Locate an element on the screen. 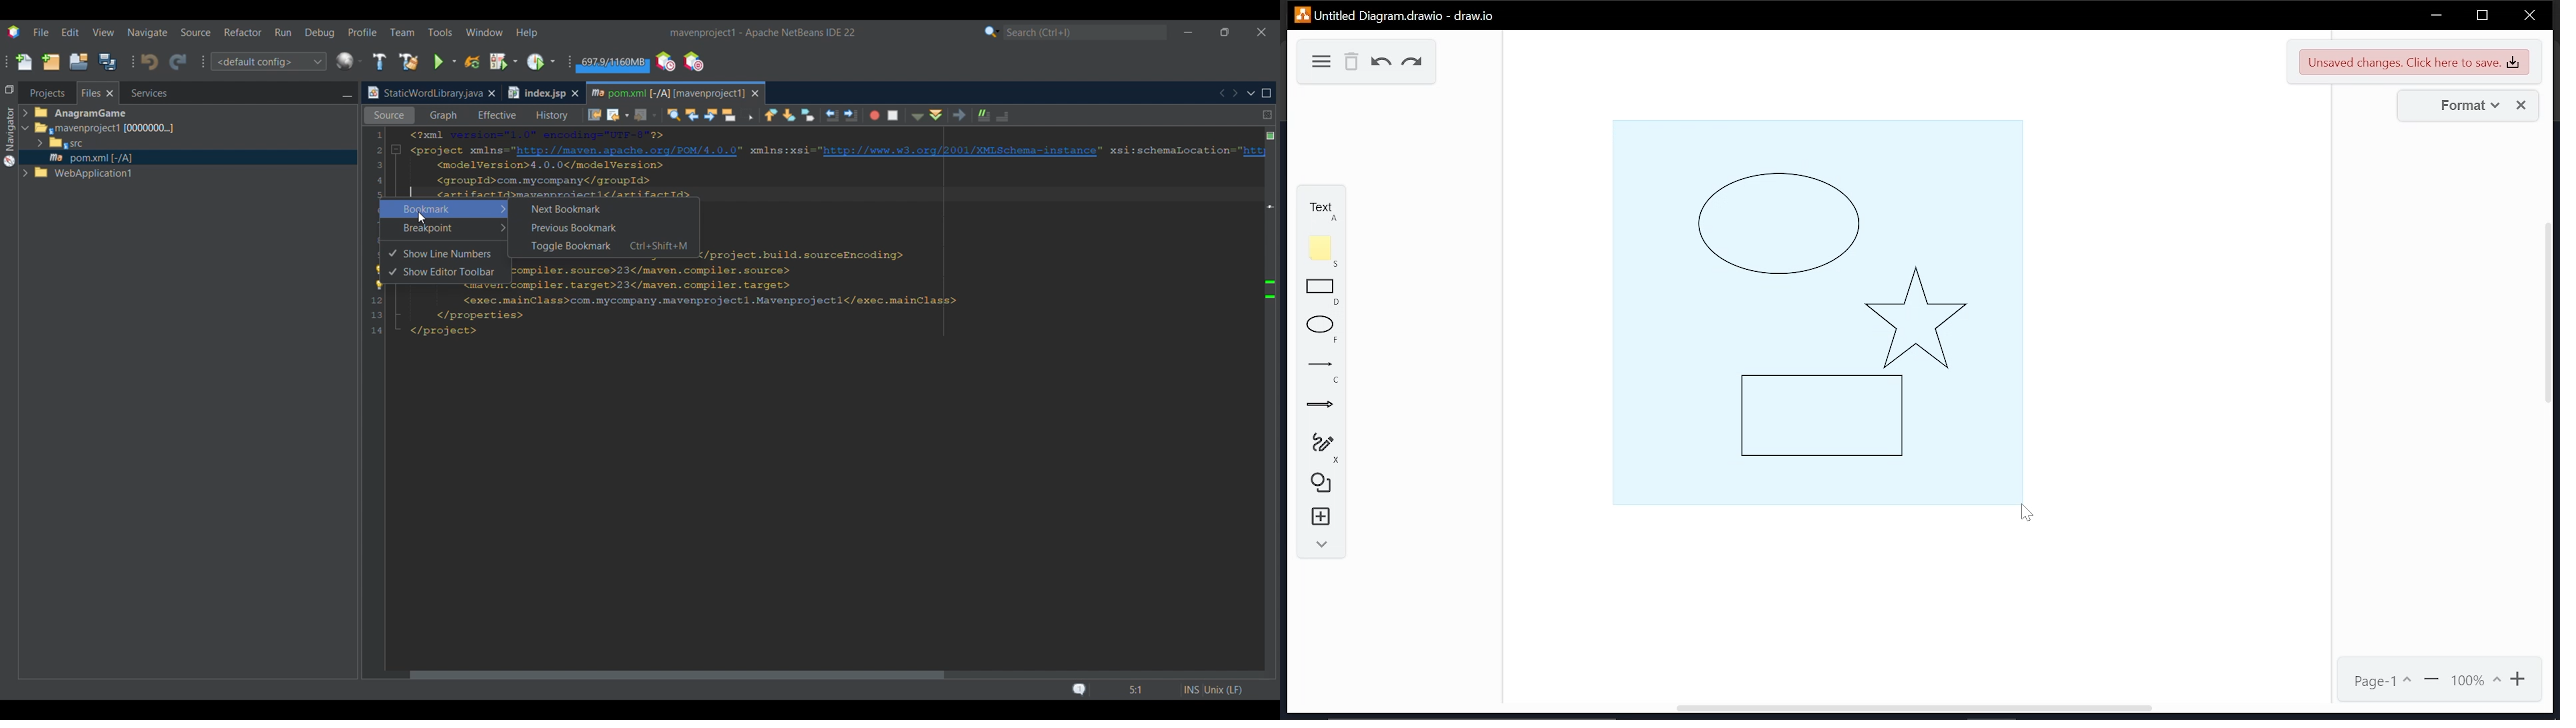  freehand is located at coordinates (1322, 447).